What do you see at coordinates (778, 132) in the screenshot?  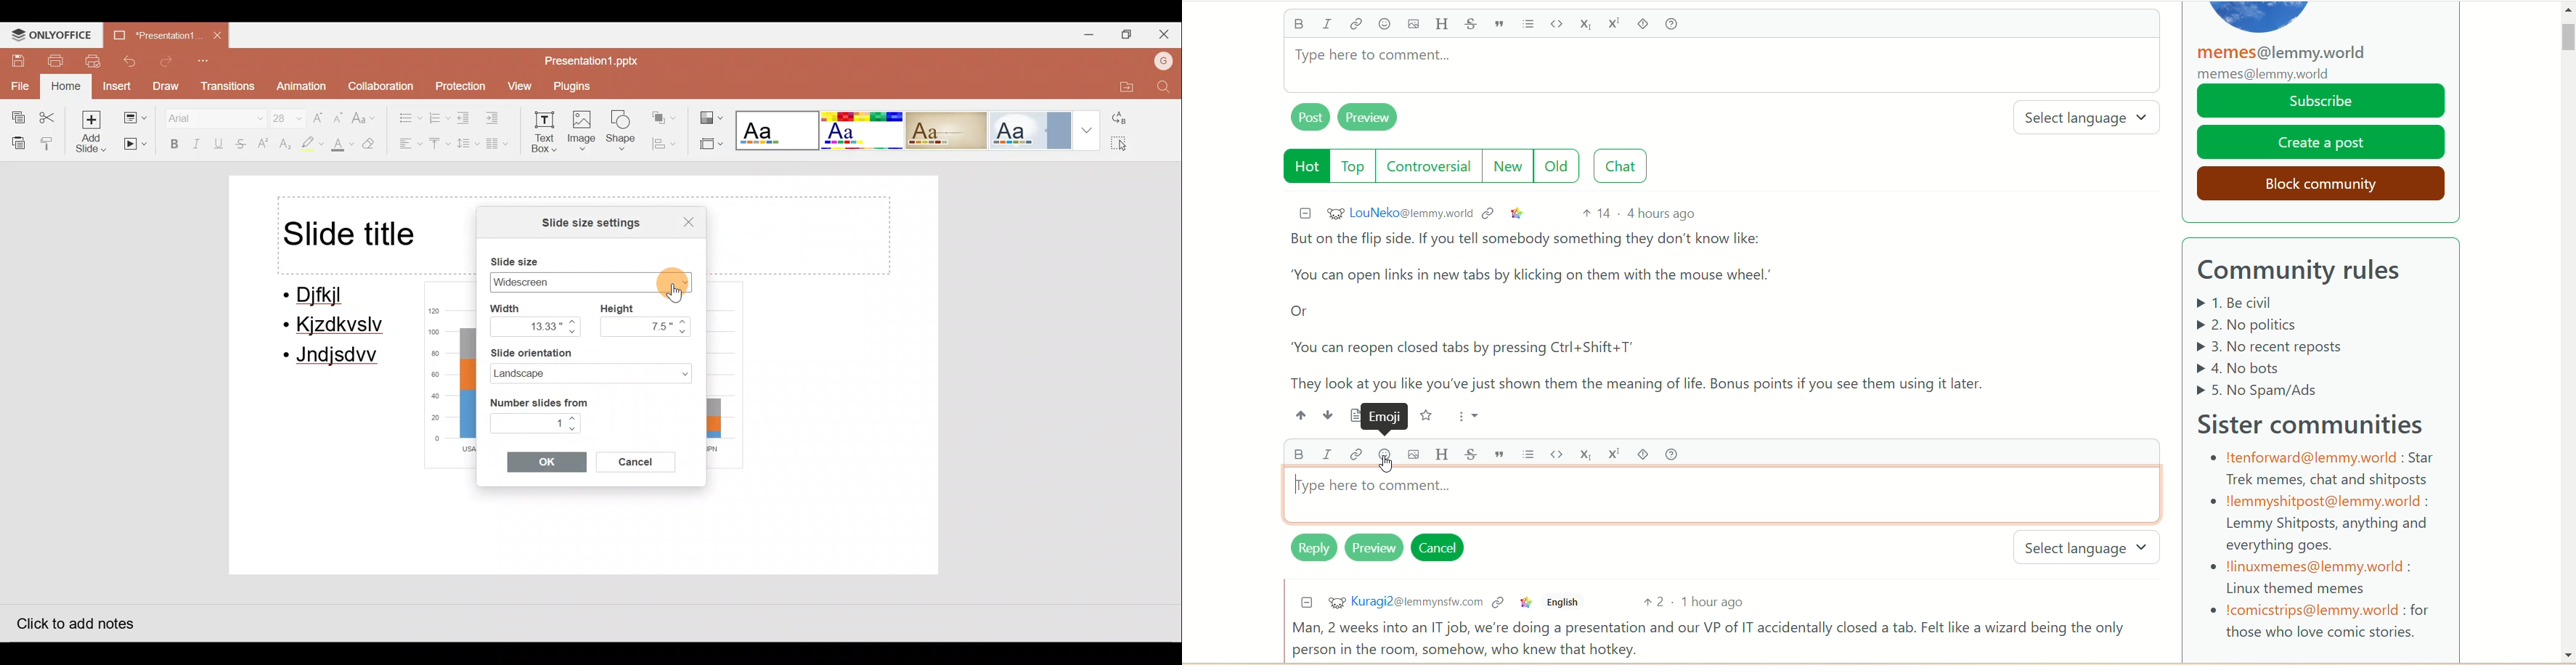 I see `Theme 1` at bounding box center [778, 132].